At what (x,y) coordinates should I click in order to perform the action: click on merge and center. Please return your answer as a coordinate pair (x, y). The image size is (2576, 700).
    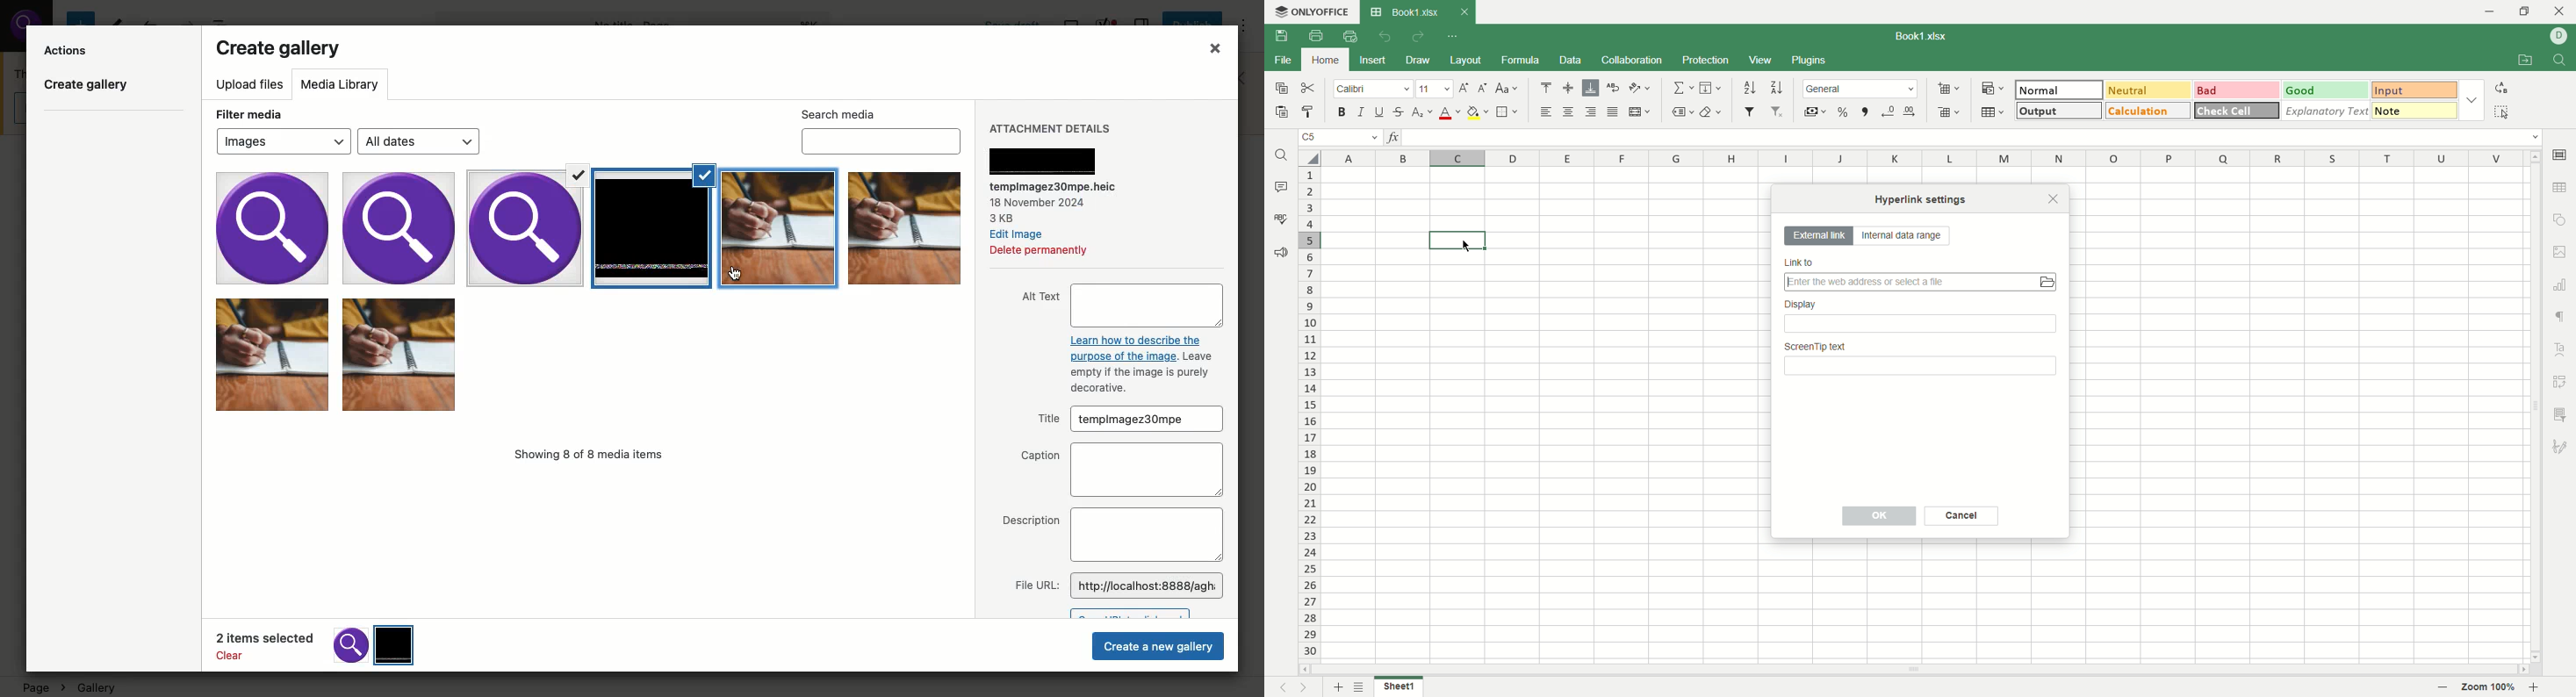
    Looking at the image, I should click on (1641, 111).